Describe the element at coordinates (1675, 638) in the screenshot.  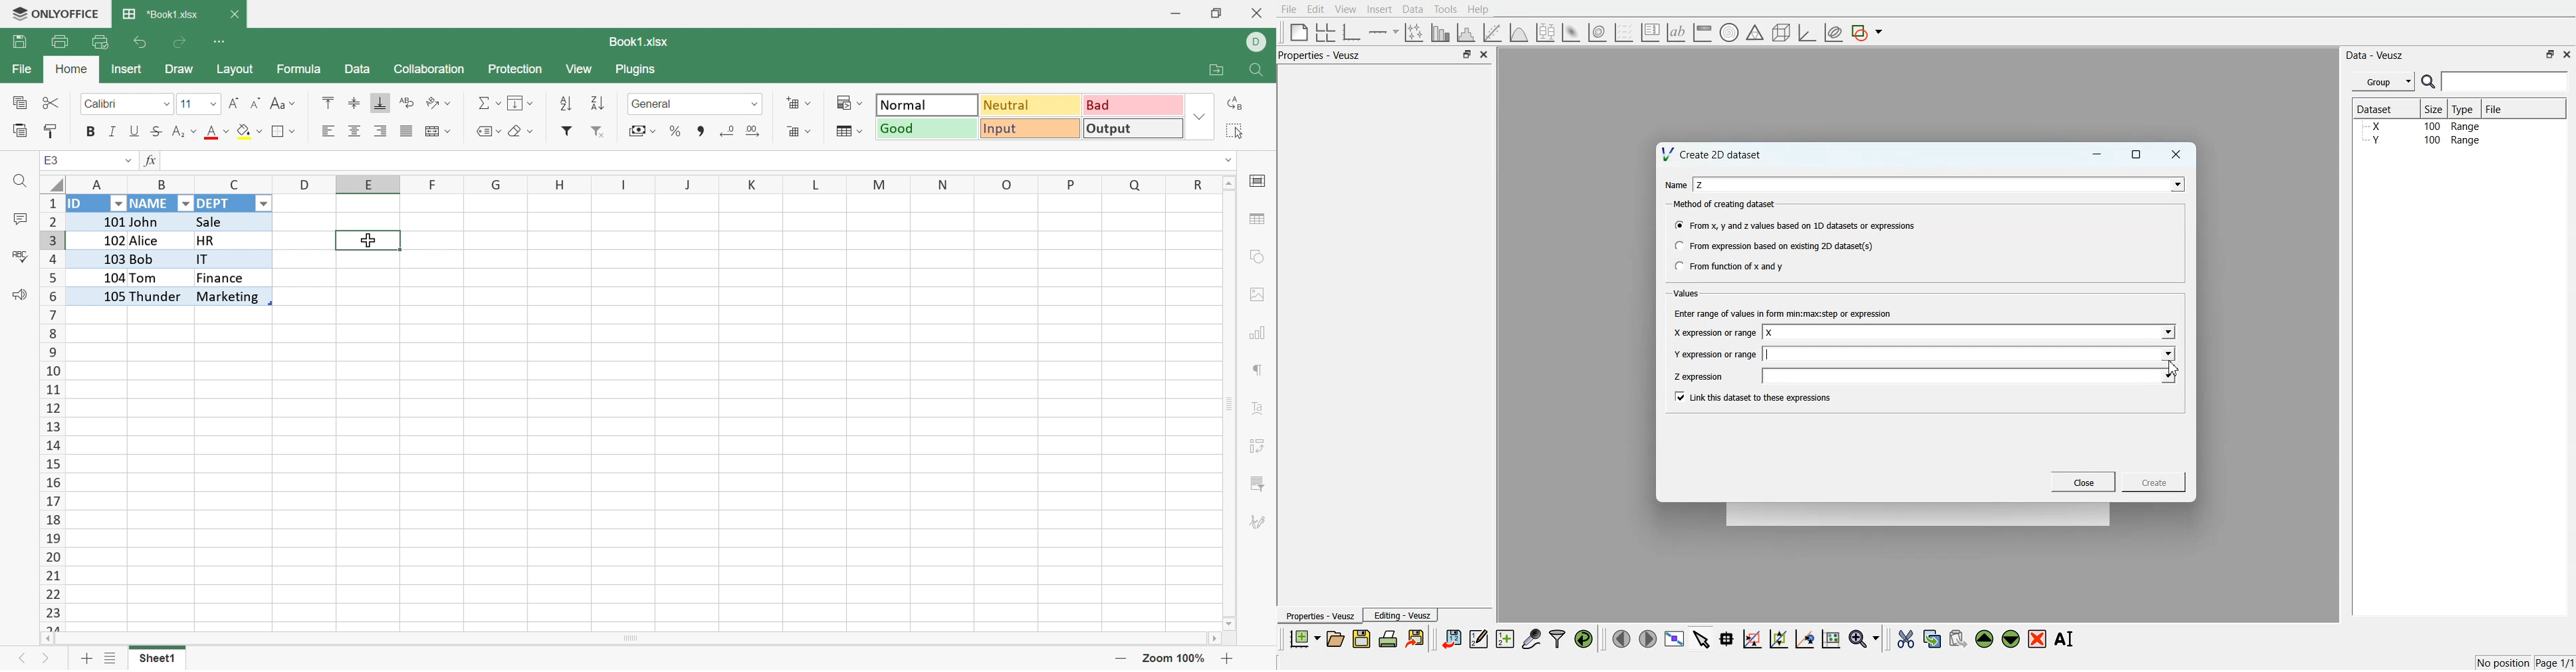
I see `View plot full screen` at that location.